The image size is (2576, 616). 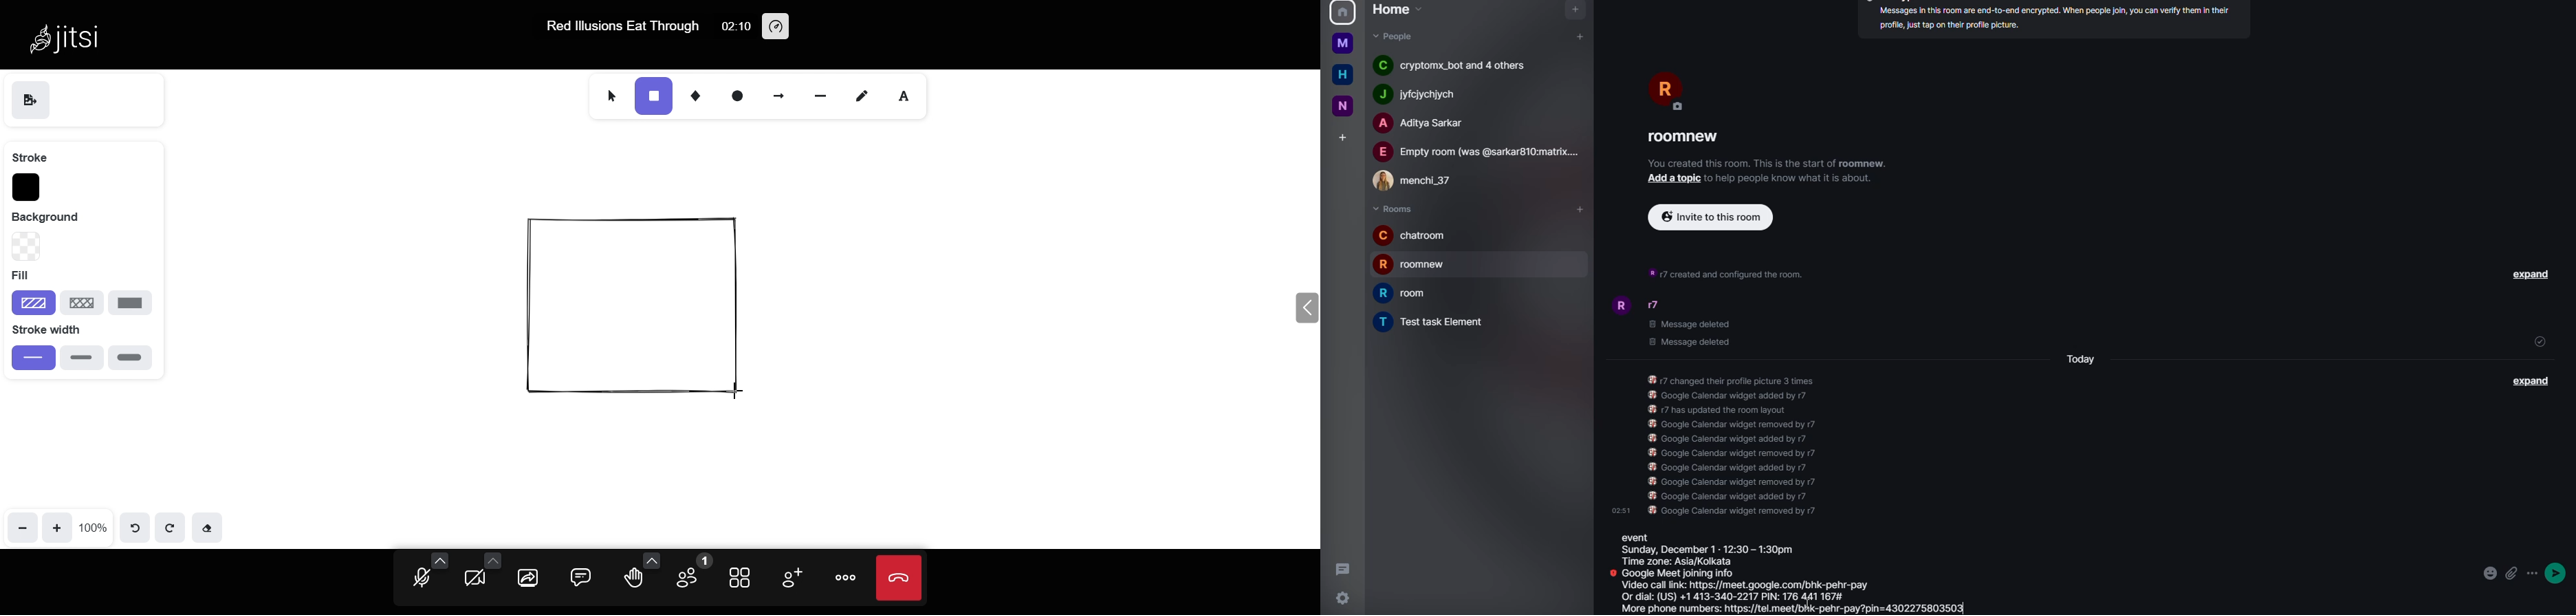 I want to click on home, so click(x=1396, y=10).